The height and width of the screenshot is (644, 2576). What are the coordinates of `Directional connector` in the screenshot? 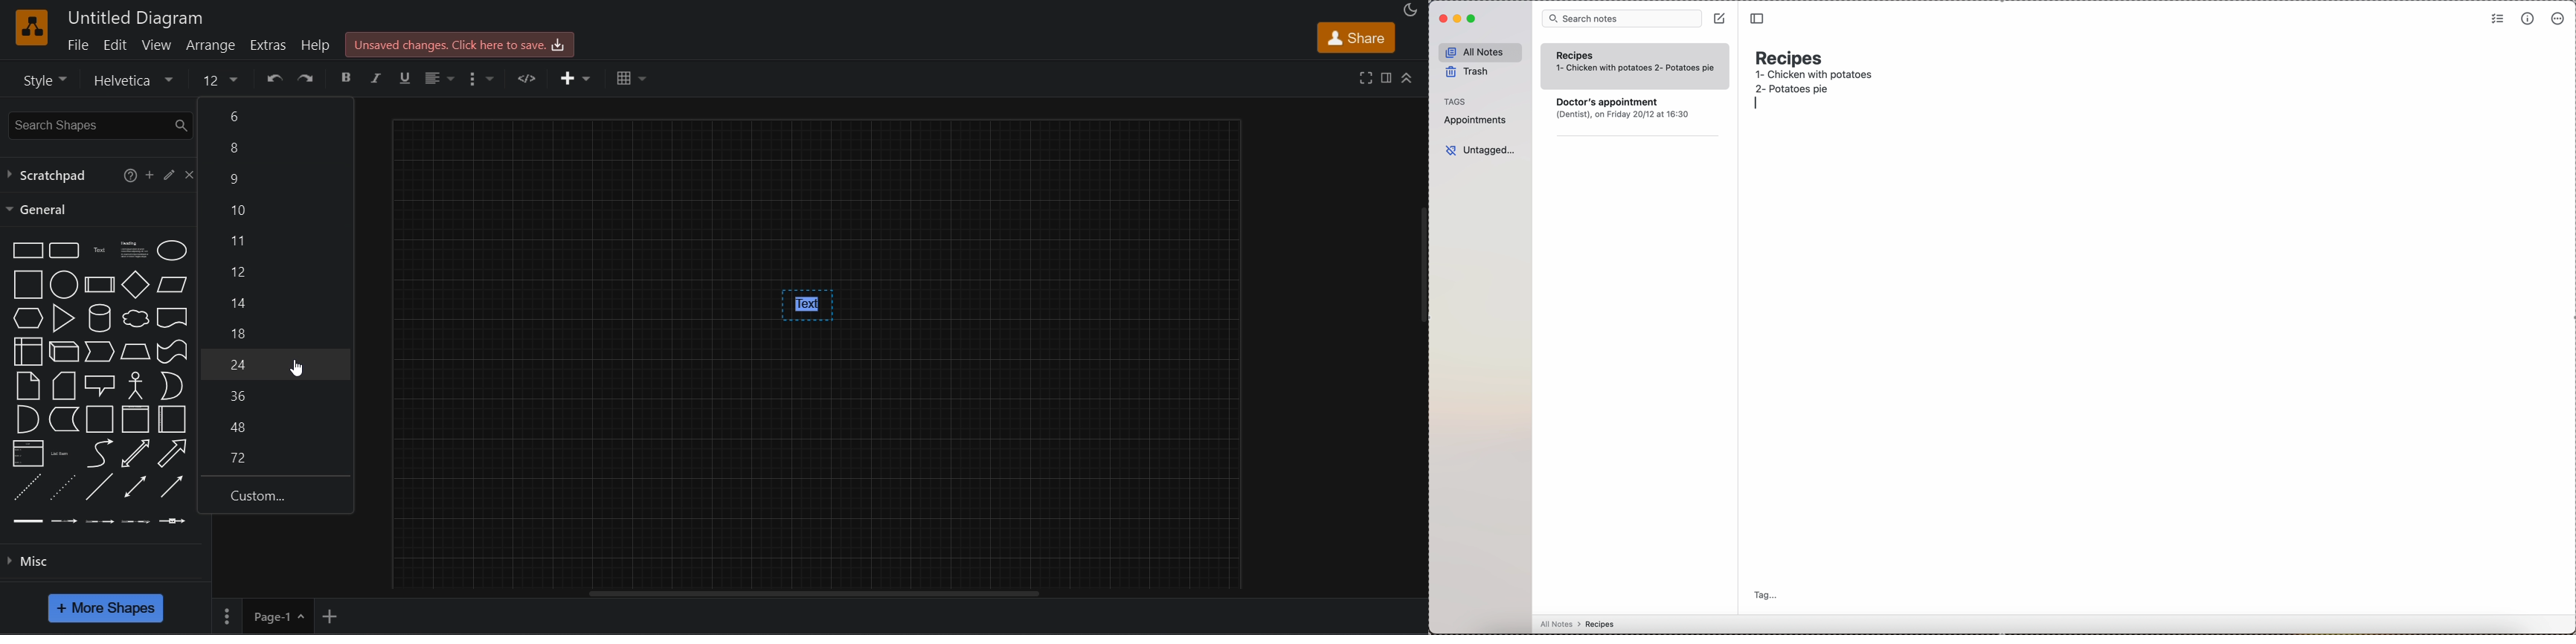 It's located at (173, 487).